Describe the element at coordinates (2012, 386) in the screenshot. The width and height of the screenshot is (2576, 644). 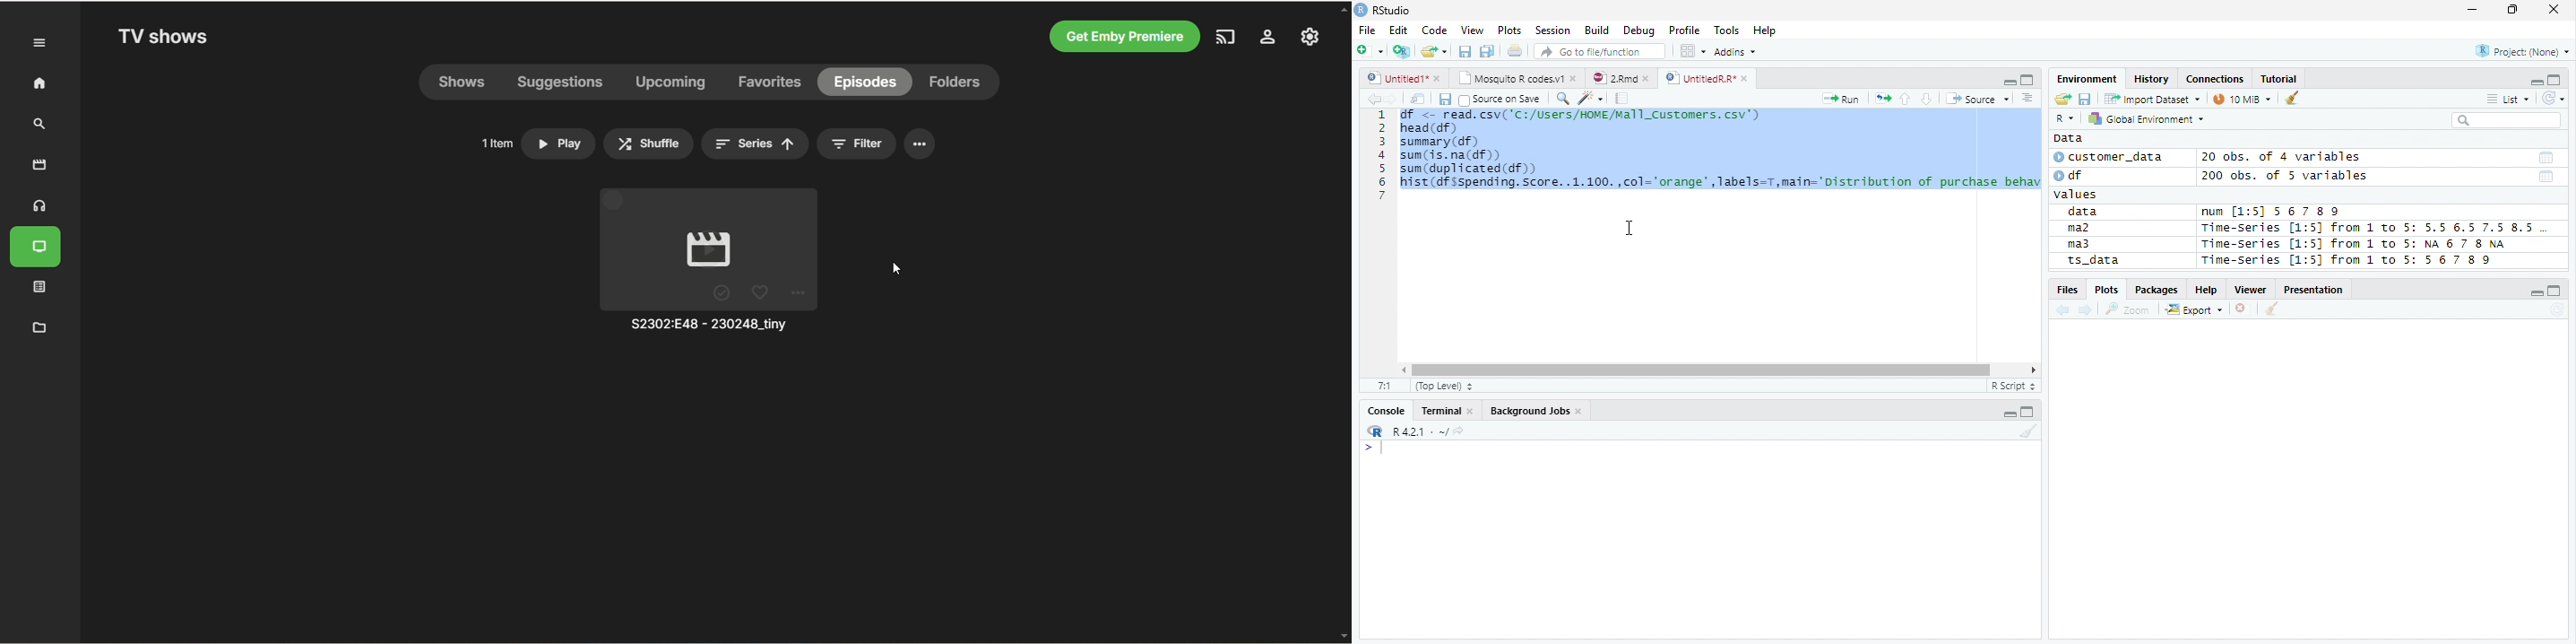
I see `R script` at that location.